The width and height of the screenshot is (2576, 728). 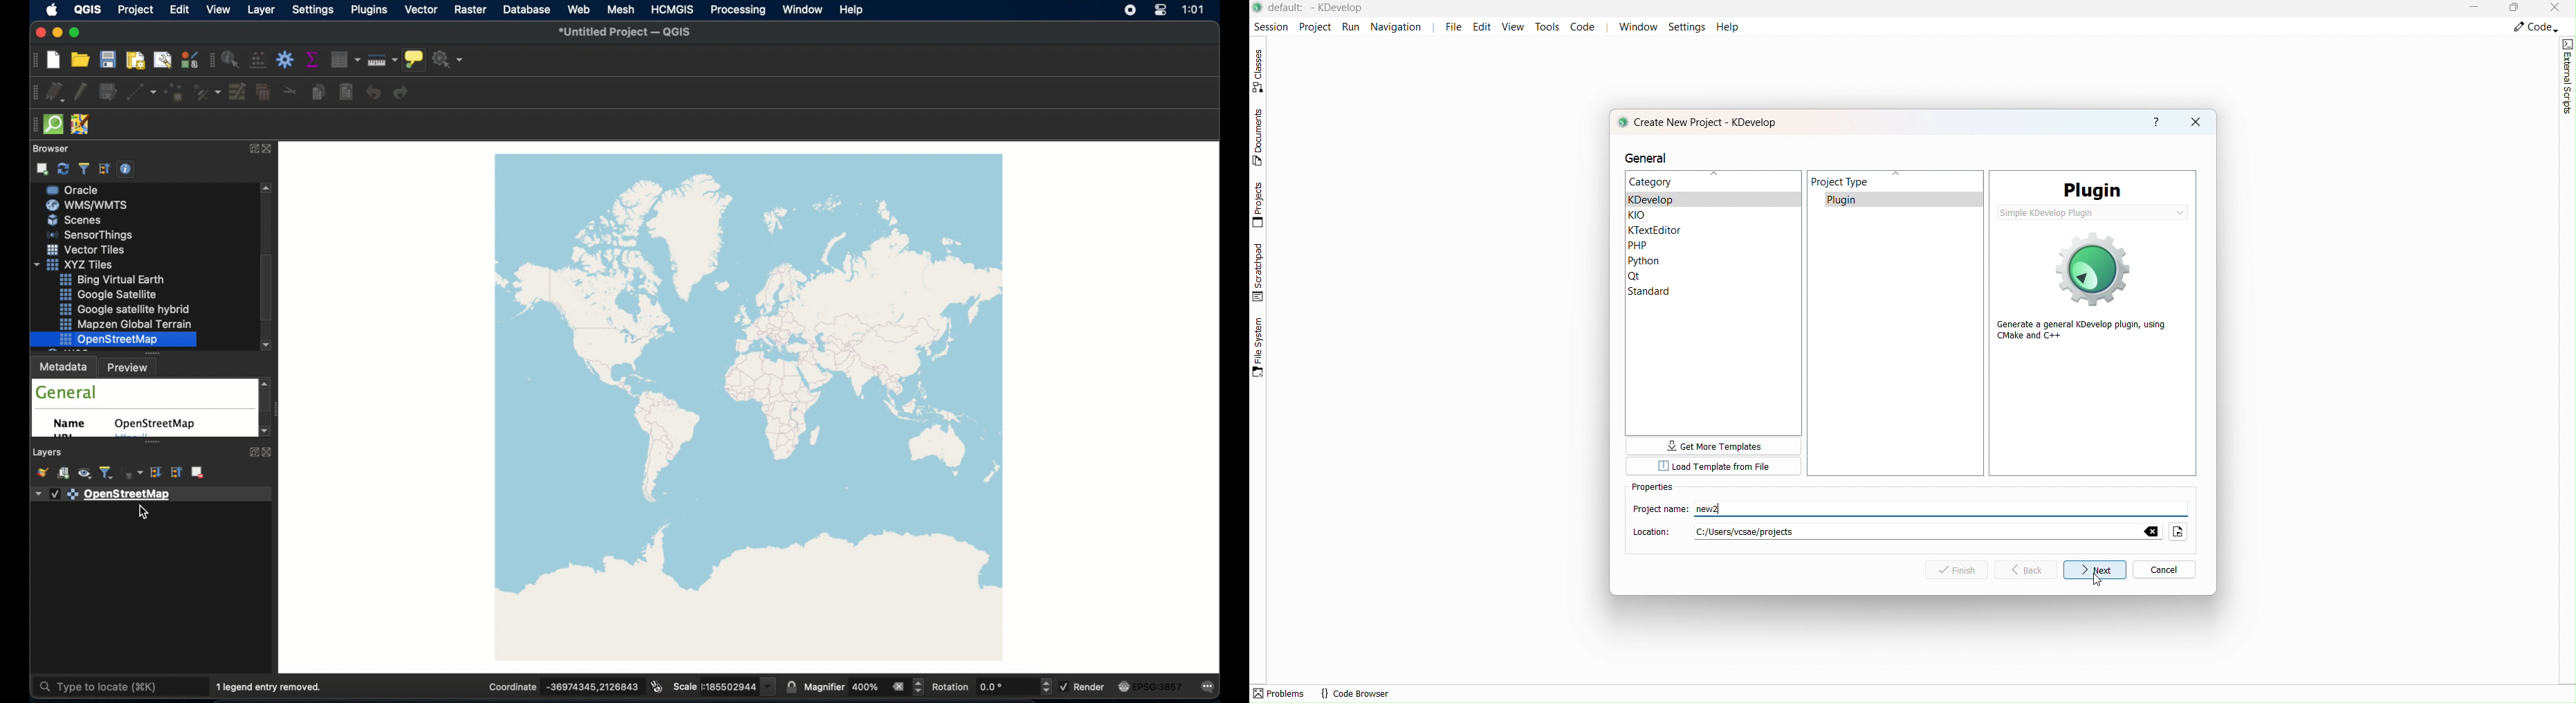 I want to click on code browser, so click(x=1355, y=693).